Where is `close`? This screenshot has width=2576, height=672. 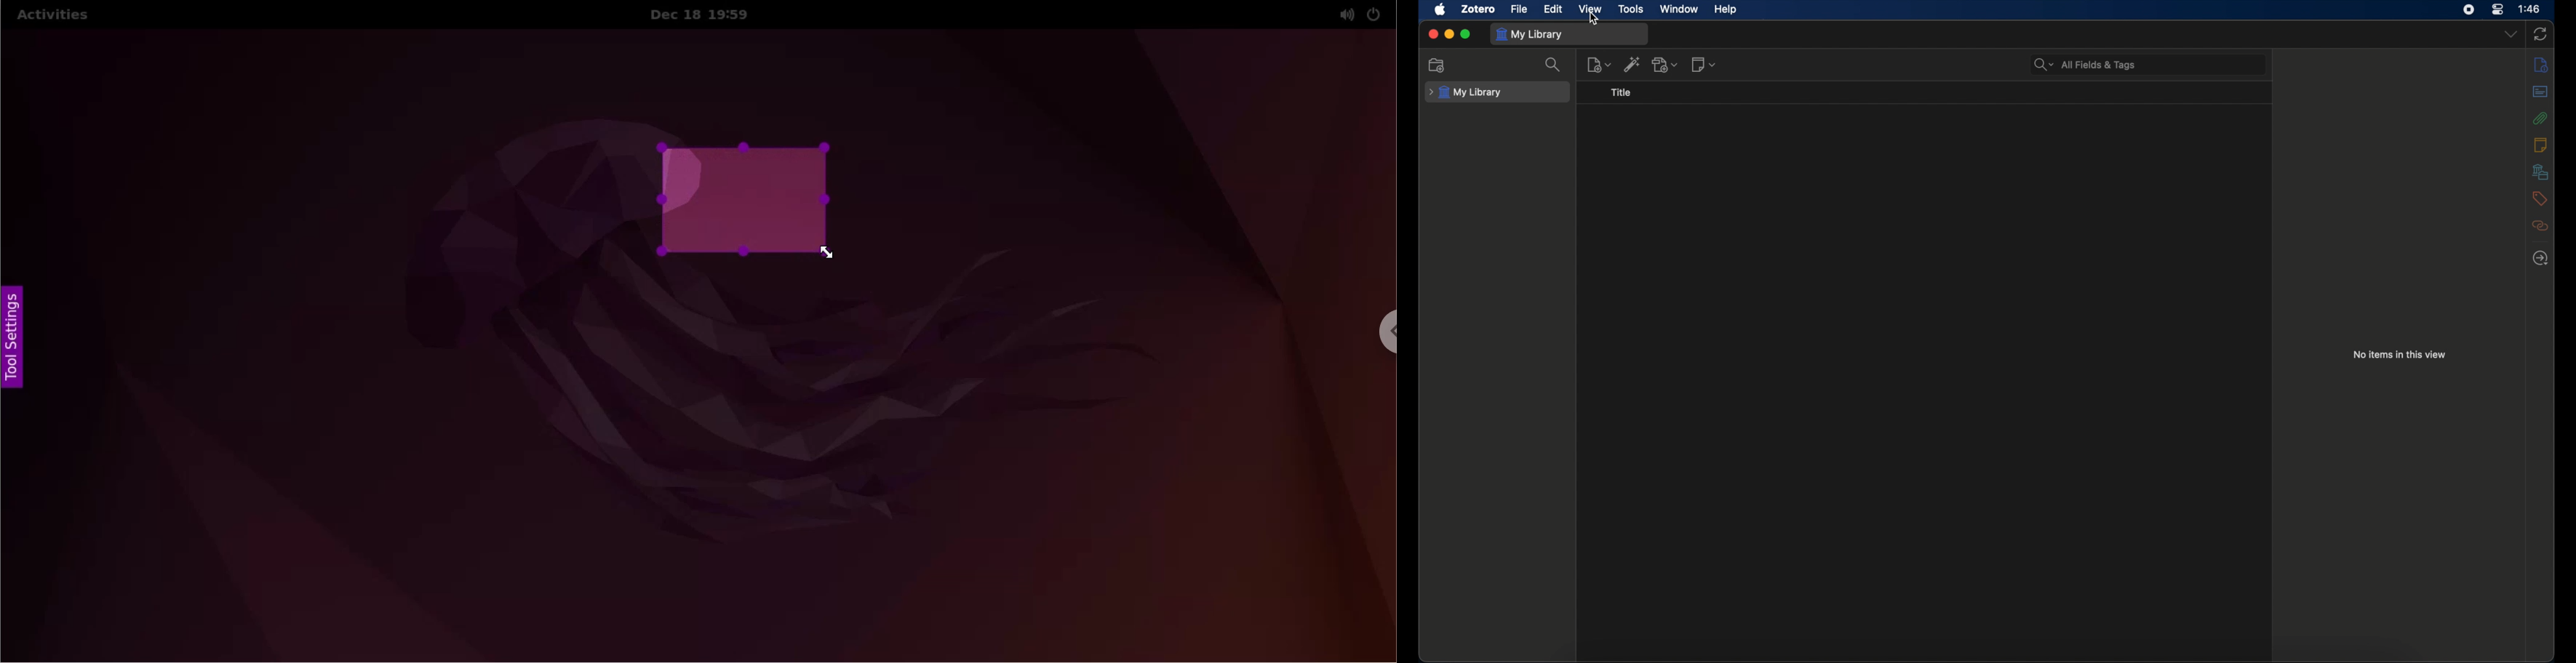
close is located at coordinates (1431, 34).